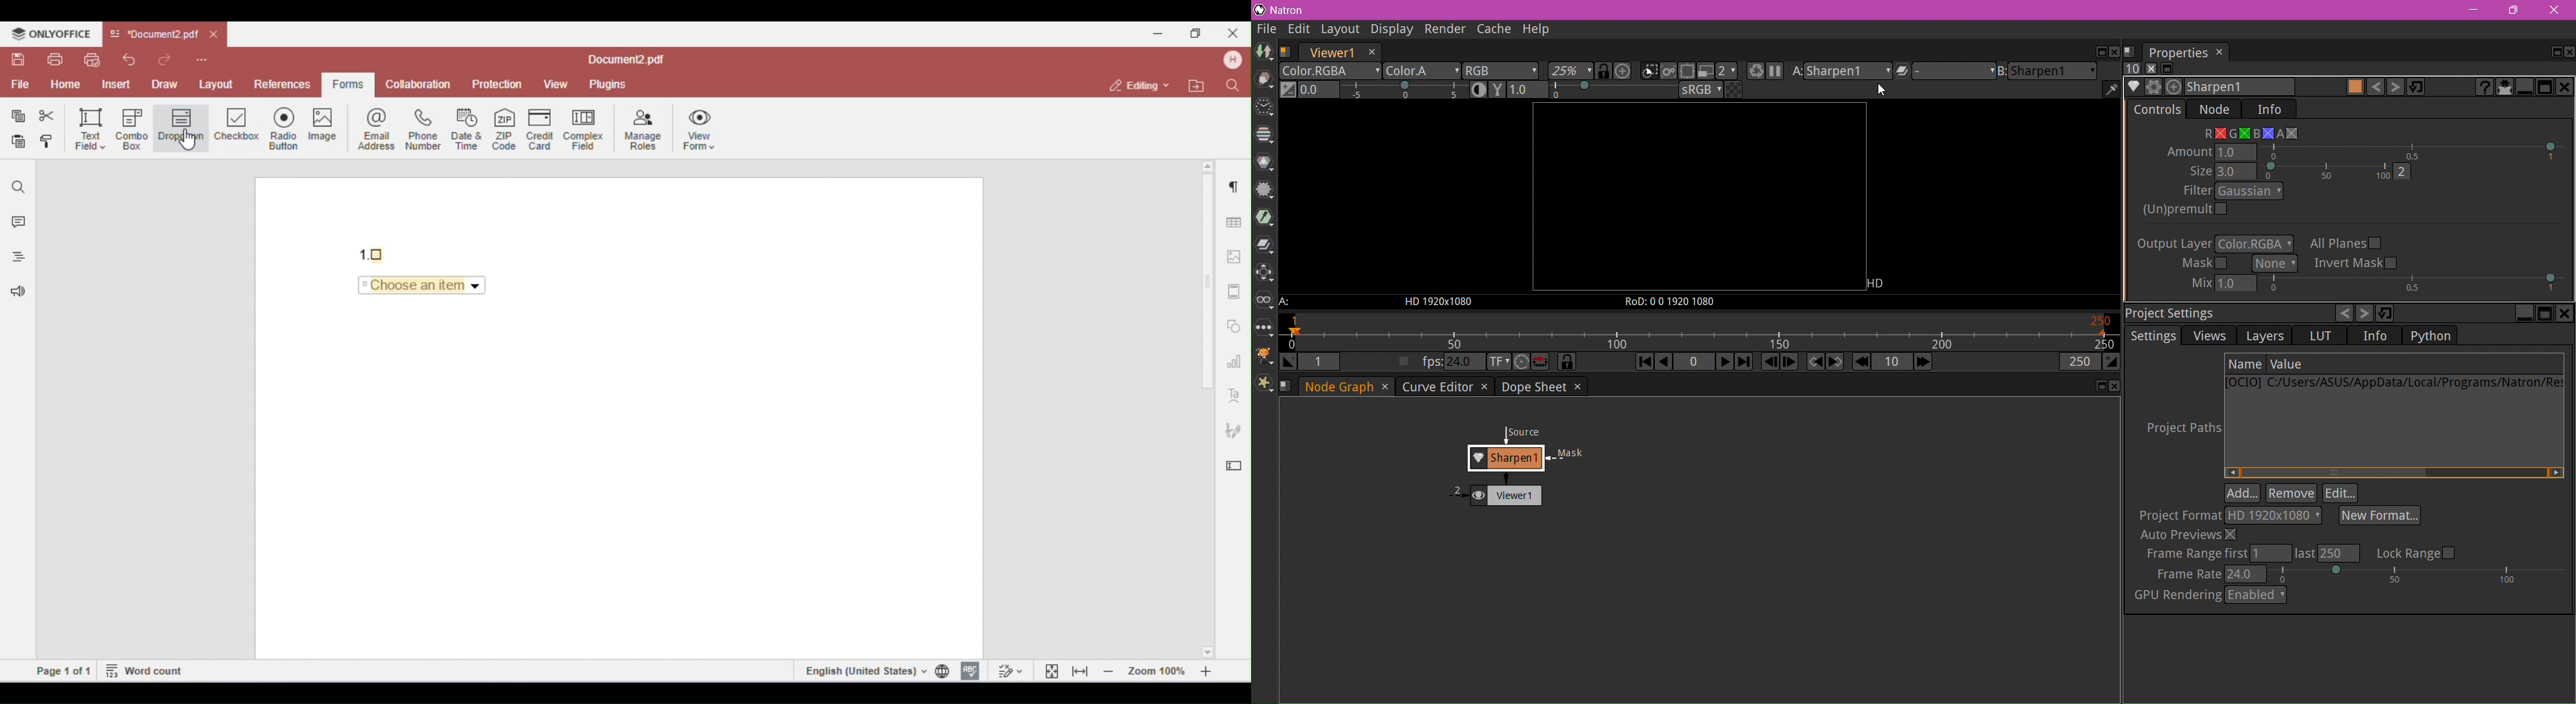 The image size is (2576, 728). I want to click on cut, so click(47, 116).